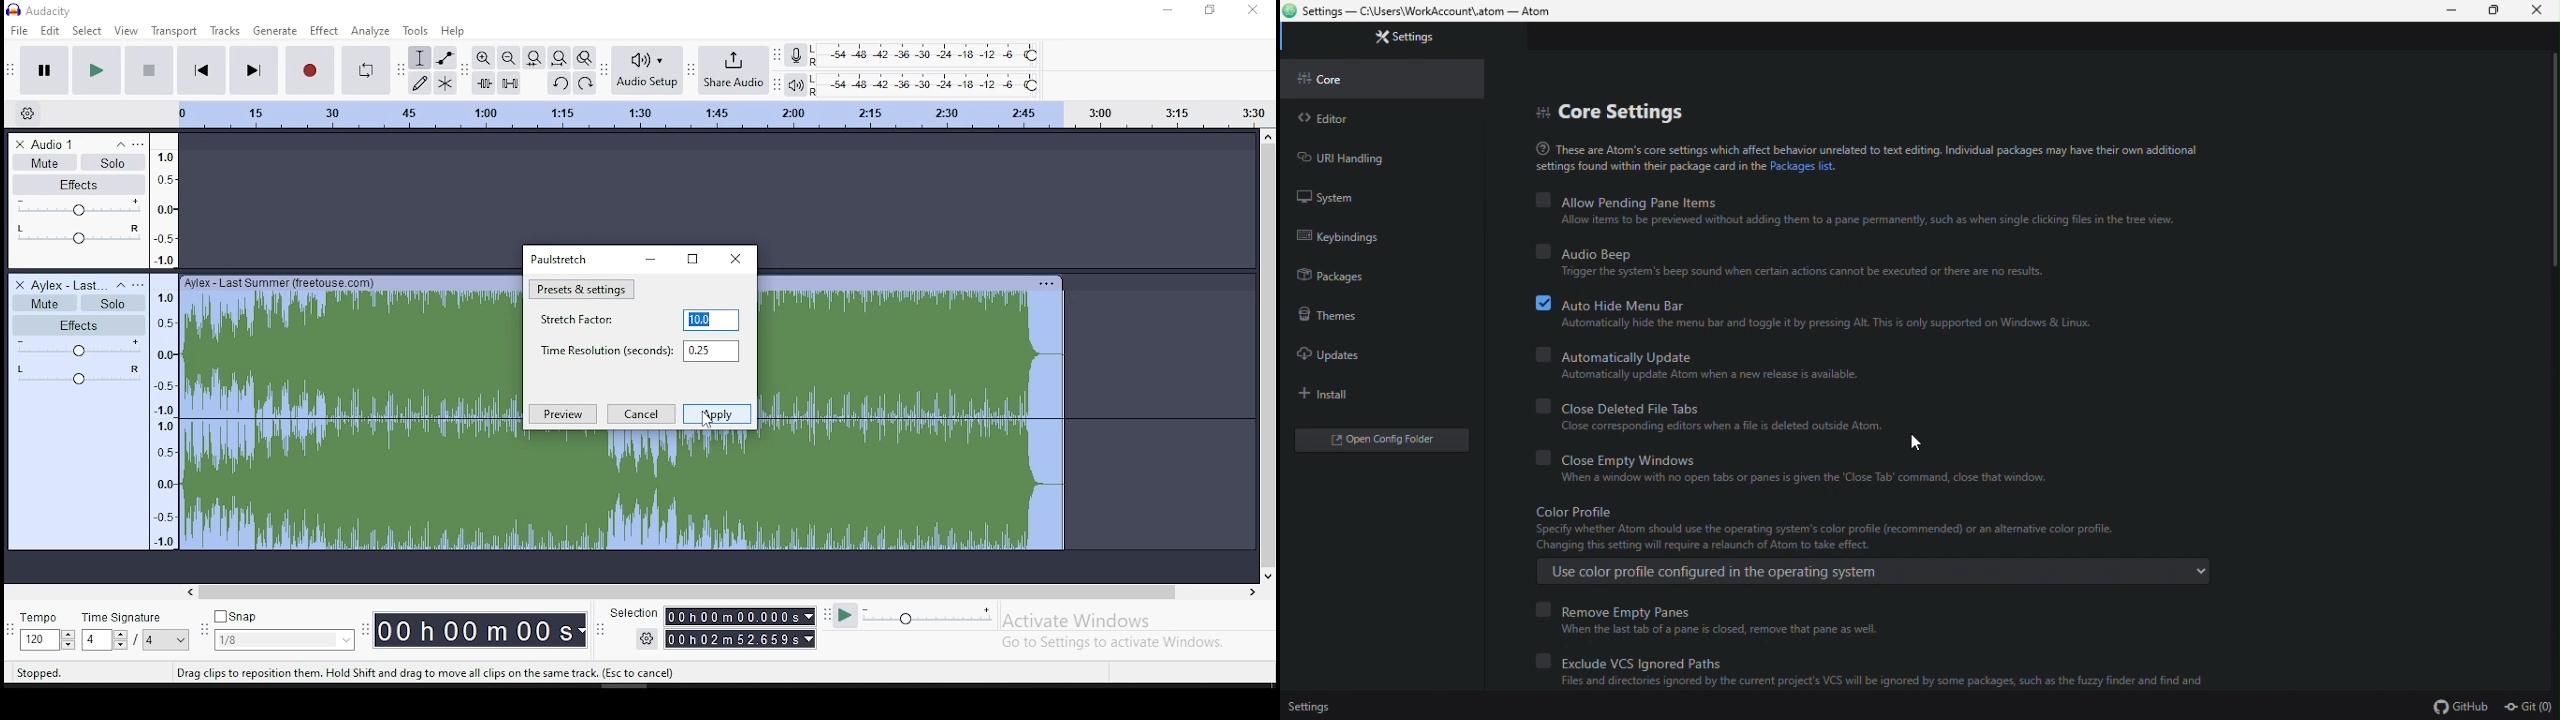 The height and width of the screenshot is (728, 2576). Describe the element at coordinates (150, 70) in the screenshot. I see `stop` at that location.